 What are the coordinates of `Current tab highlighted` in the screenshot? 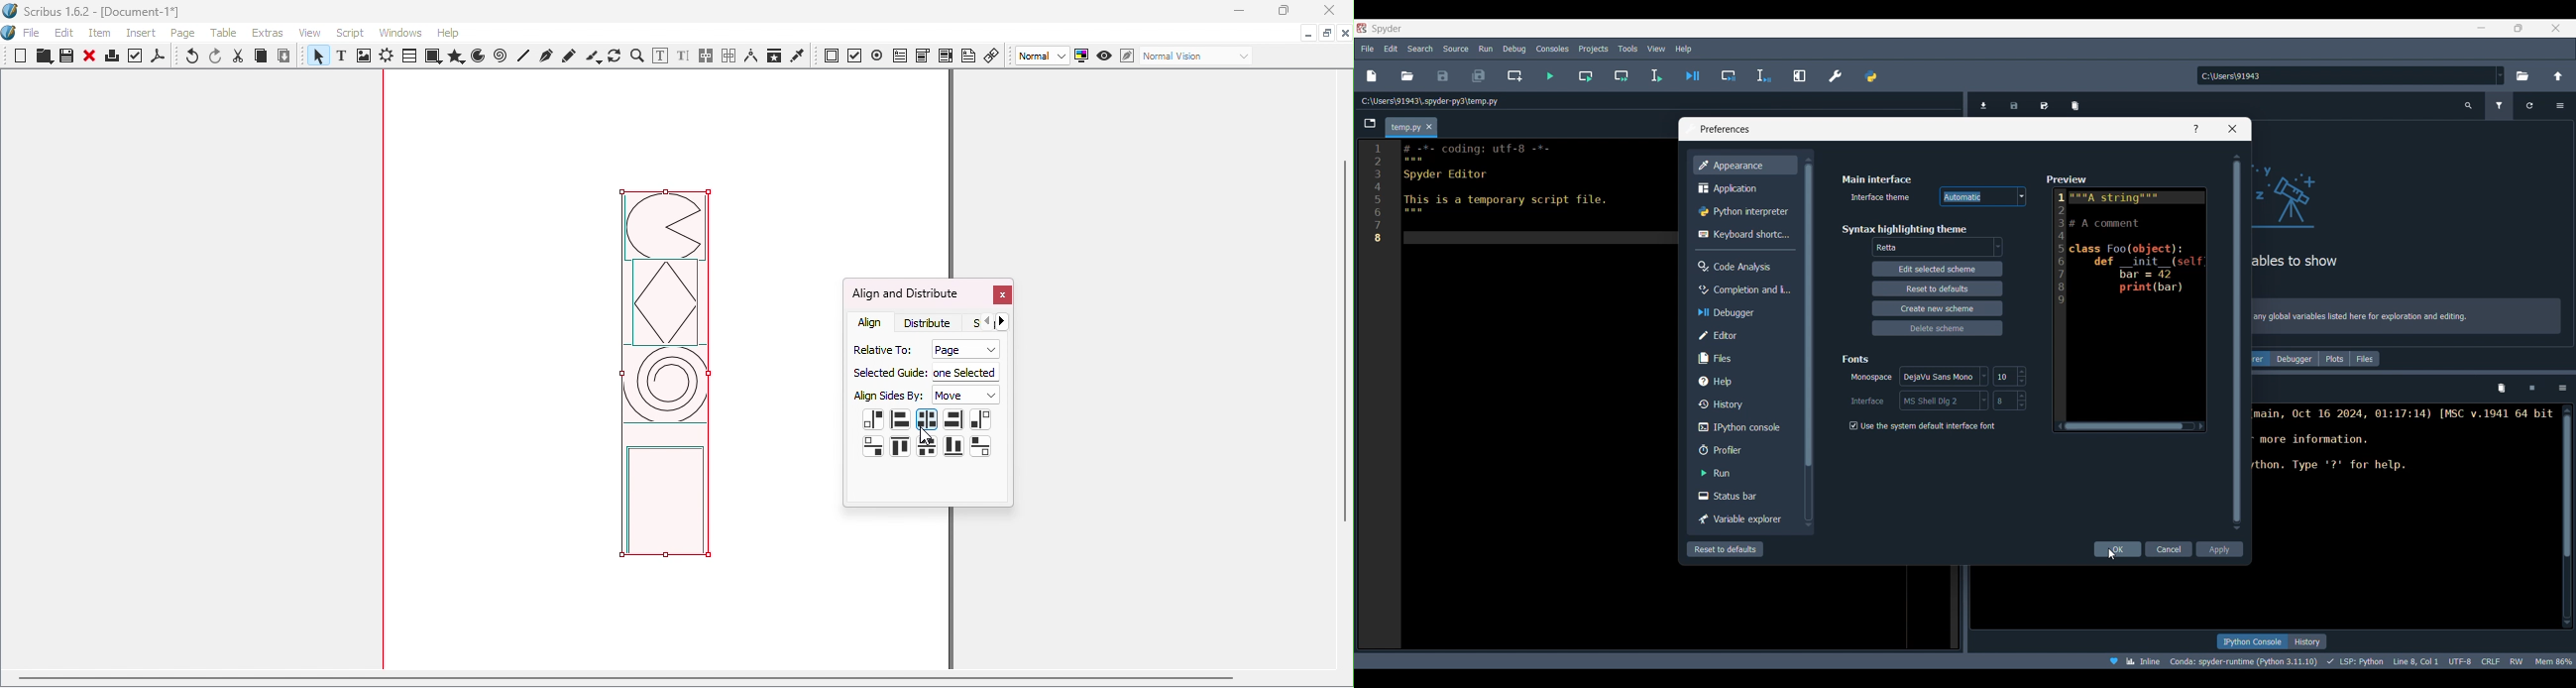 It's located at (1405, 128).